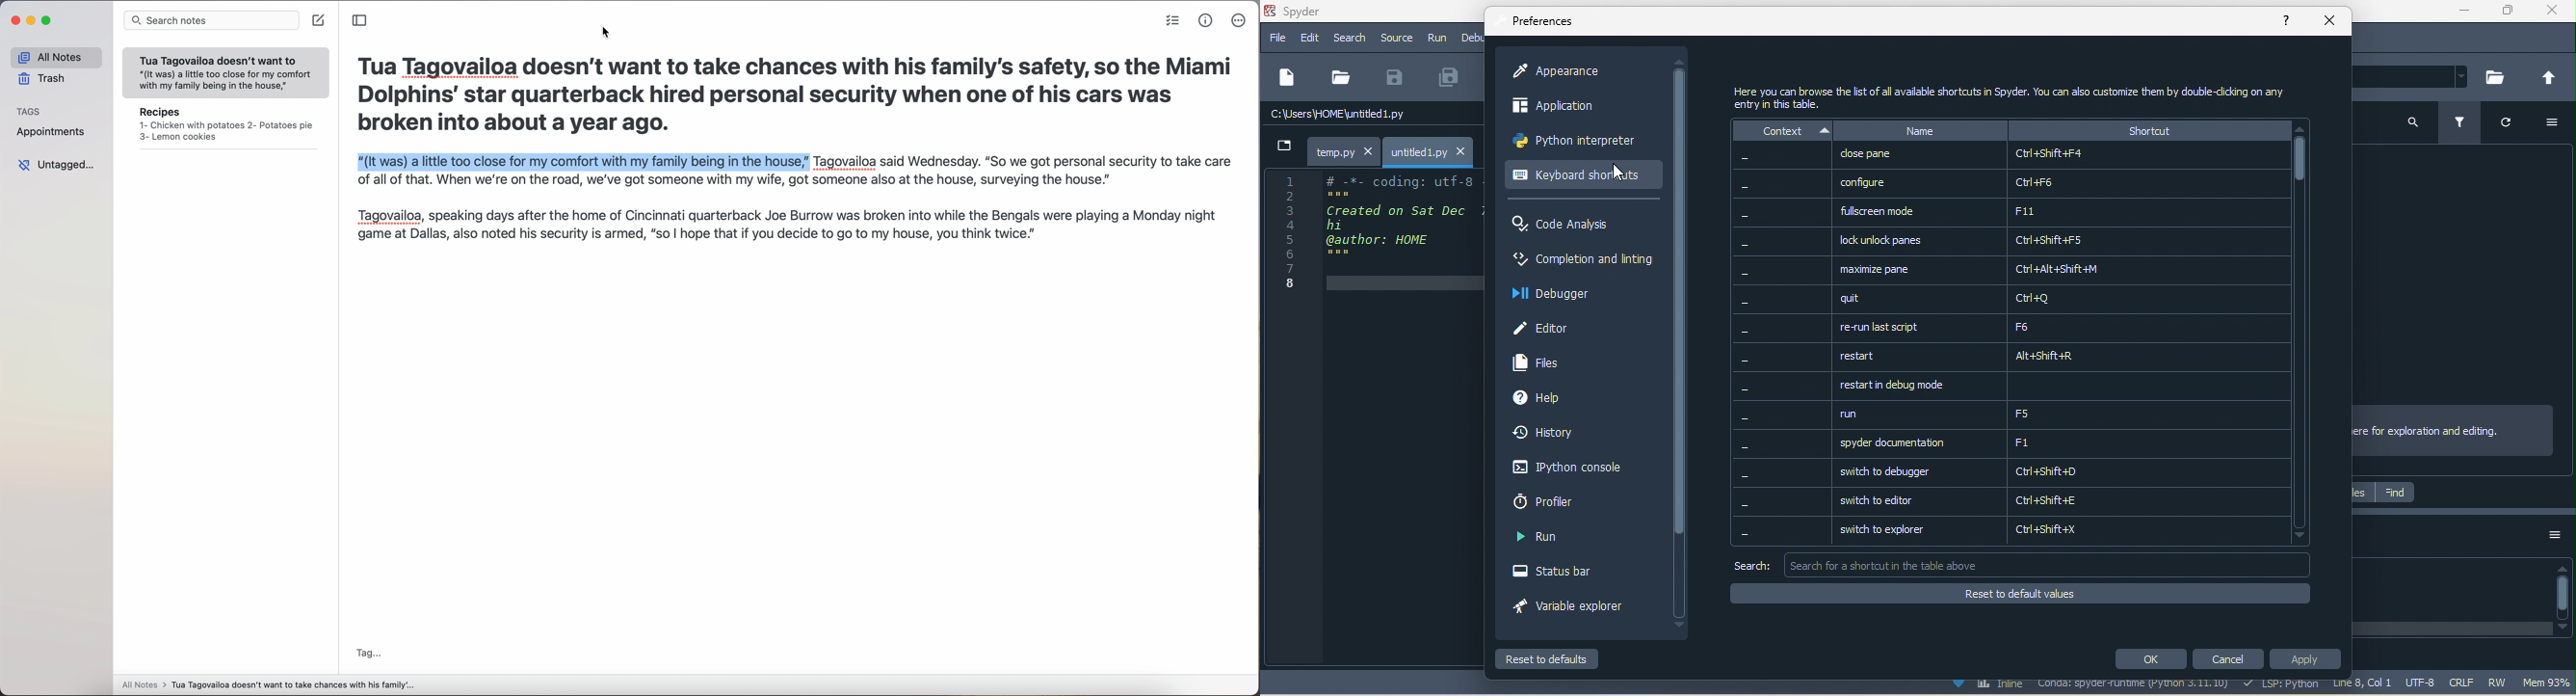 The width and height of the screenshot is (2576, 700). What do you see at coordinates (1777, 334) in the screenshot?
I see `context` at bounding box center [1777, 334].